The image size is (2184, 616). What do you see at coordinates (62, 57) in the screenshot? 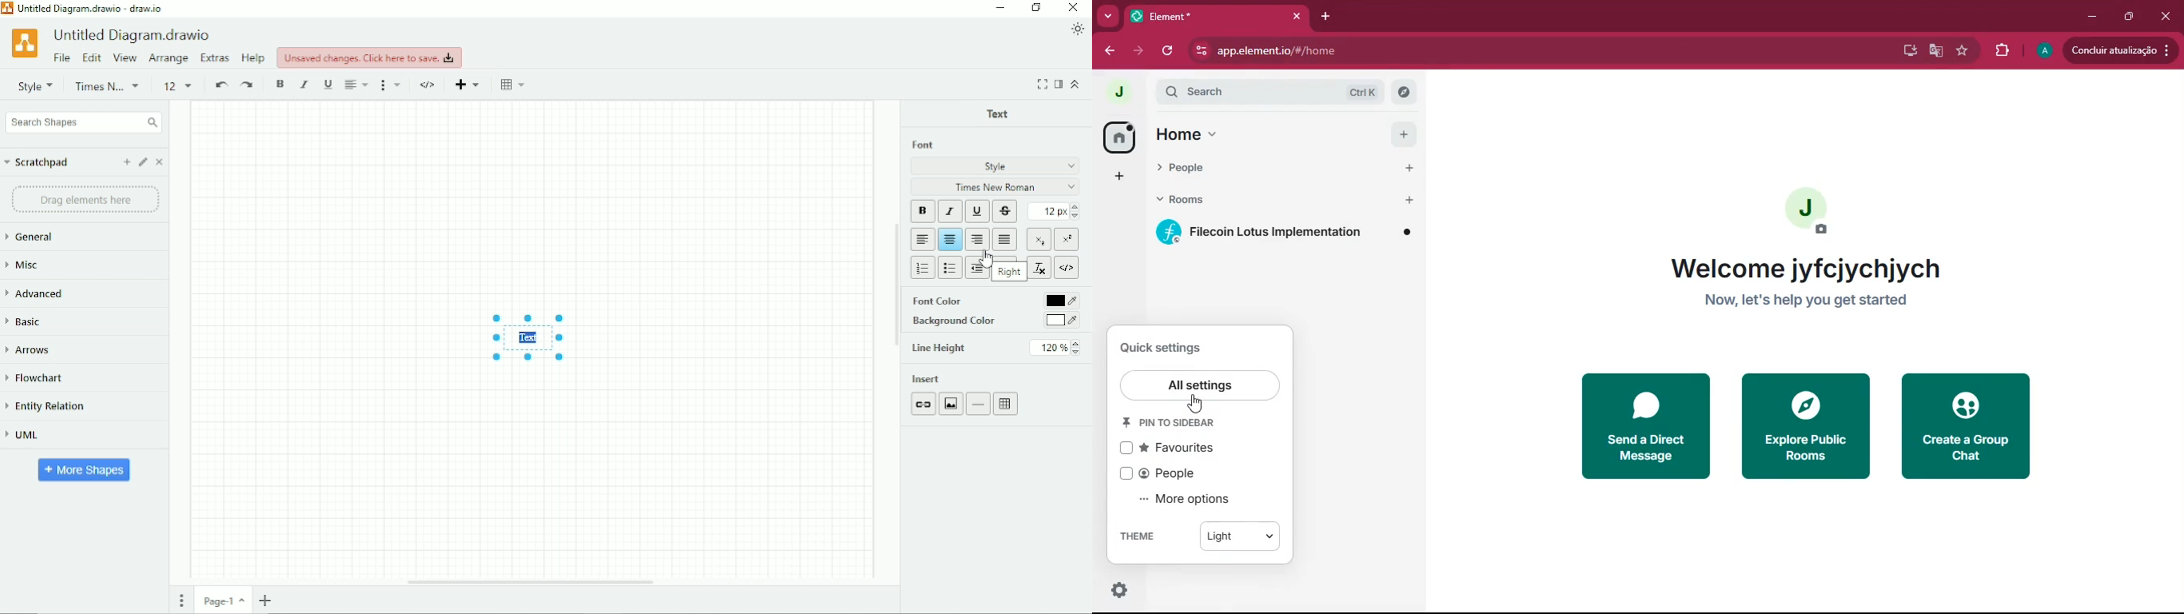
I see `File` at bounding box center [62, 57].